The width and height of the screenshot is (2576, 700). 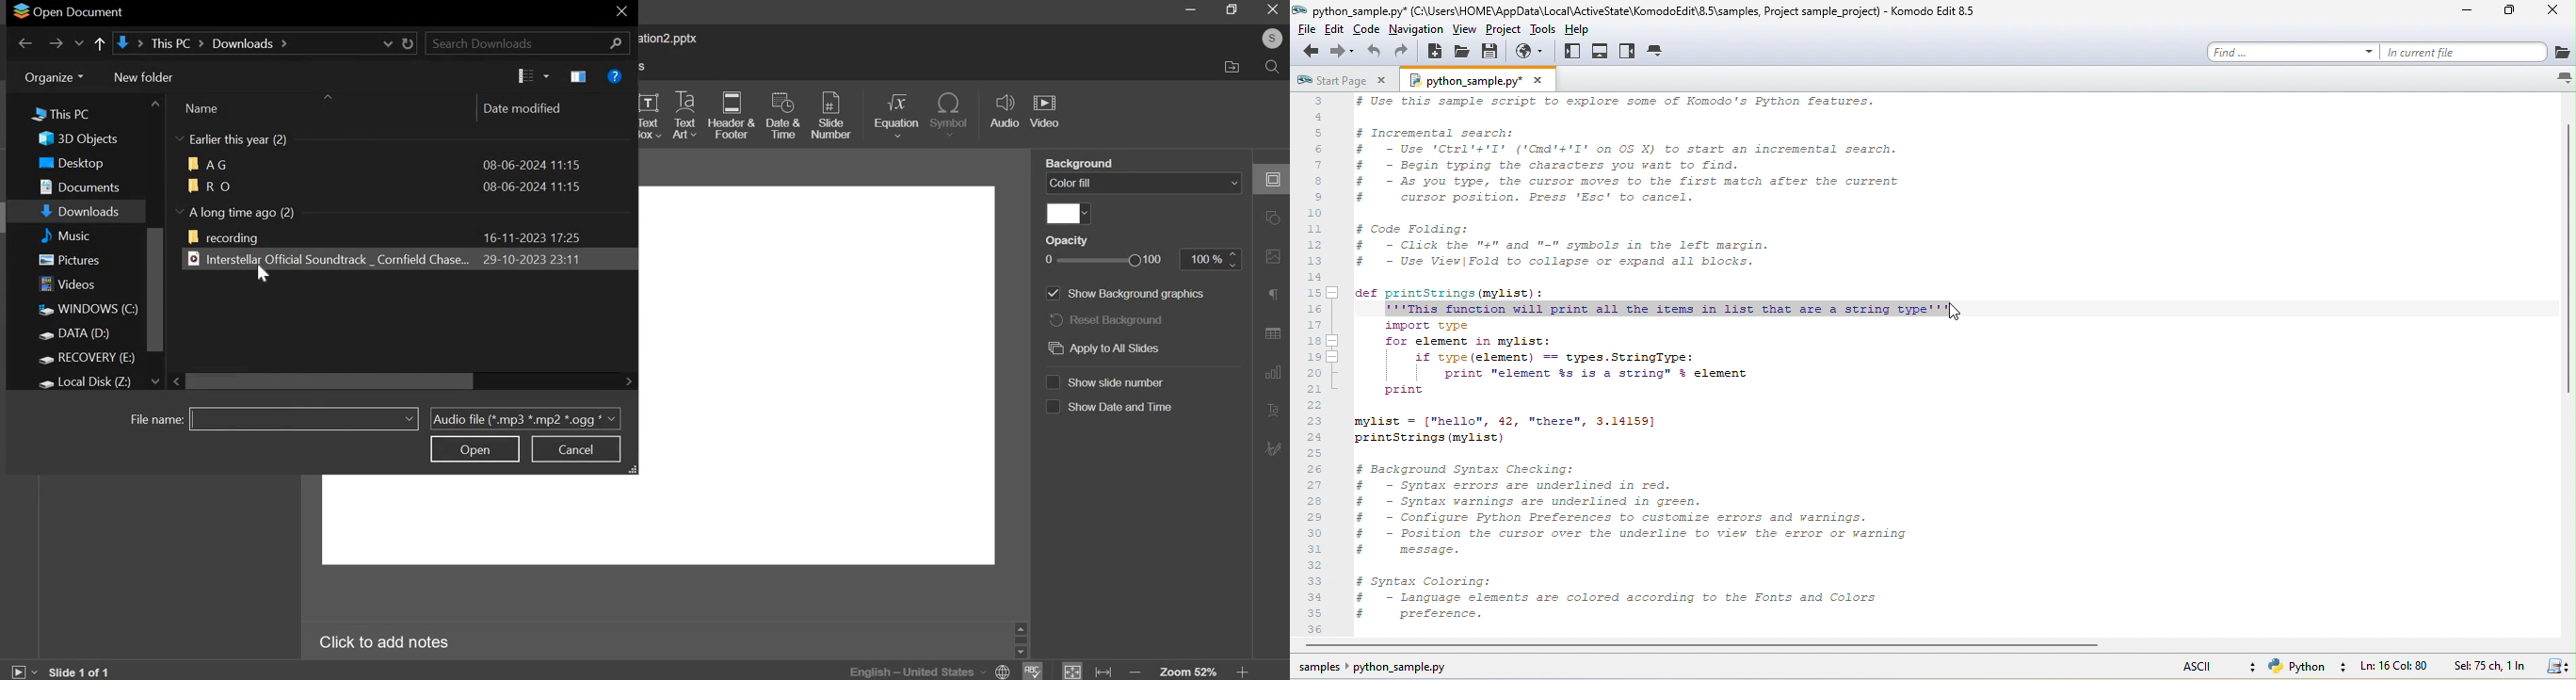 What do you see at coordinates (1635, 474) in the screenshot?
I see `code text` at bounding box center [1635, 474].